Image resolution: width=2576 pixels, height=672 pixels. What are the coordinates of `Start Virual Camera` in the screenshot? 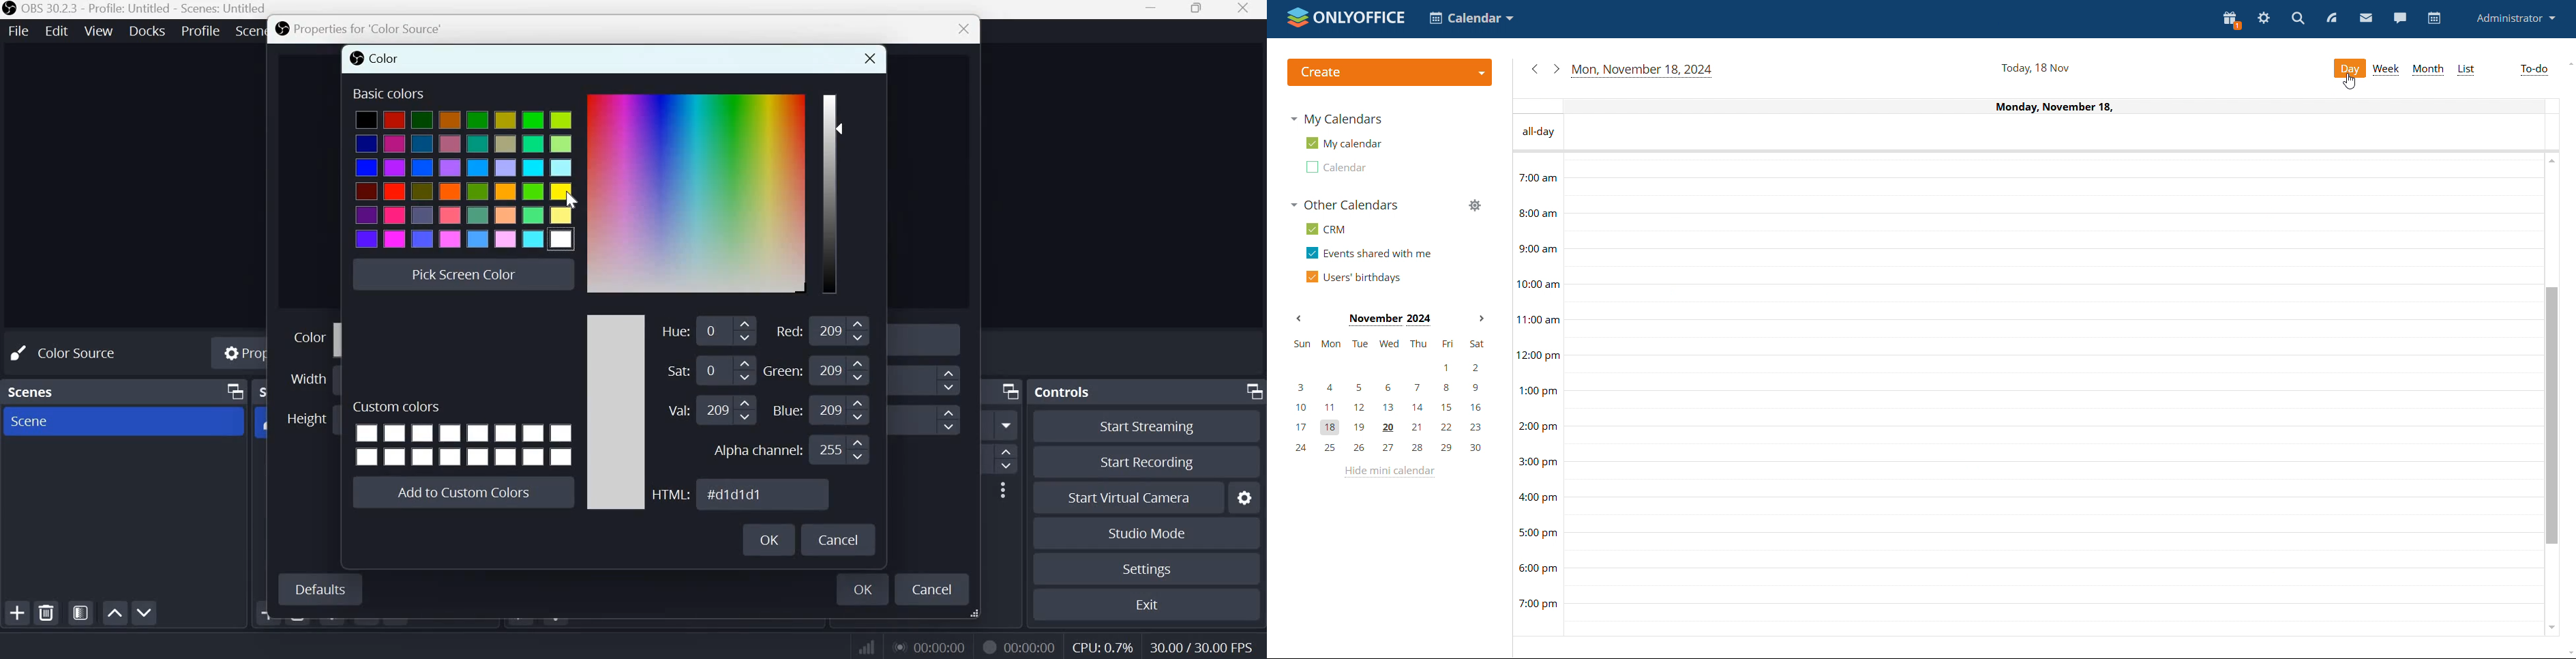 It's located at (1129, 499).